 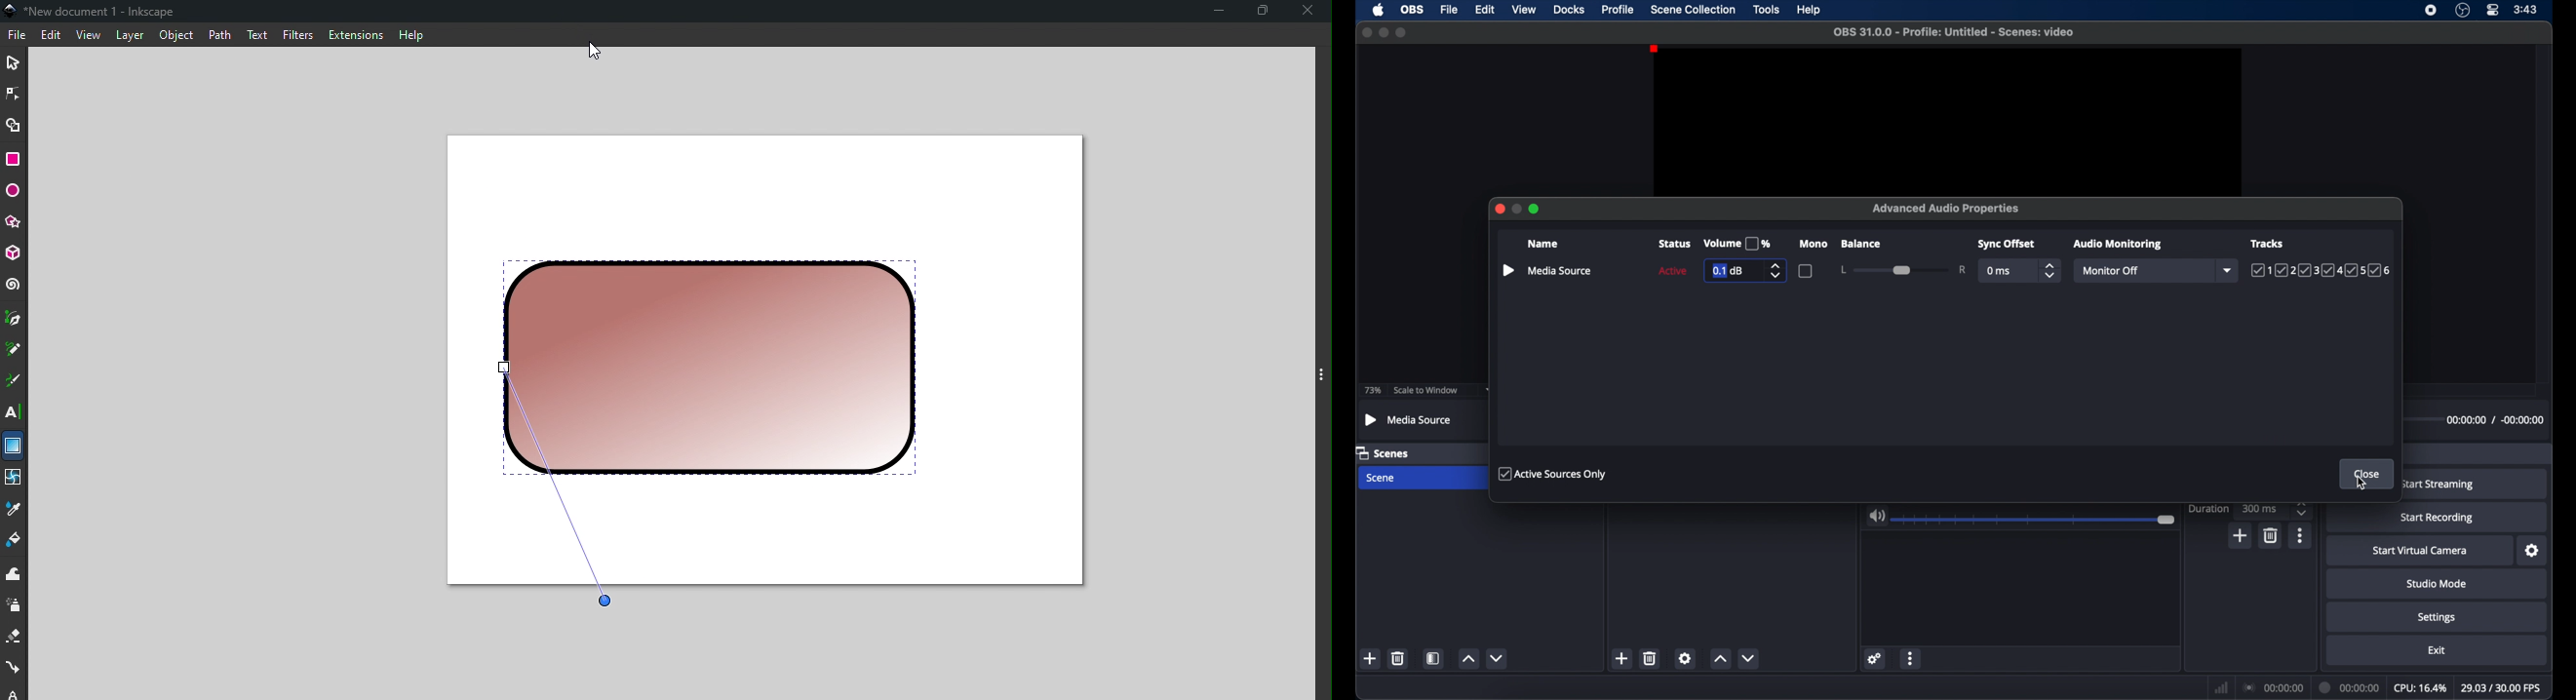 What do you see at coordinates (1412, 10) in the screenshot?
I see `obs` at bounding box center [1412, 10].